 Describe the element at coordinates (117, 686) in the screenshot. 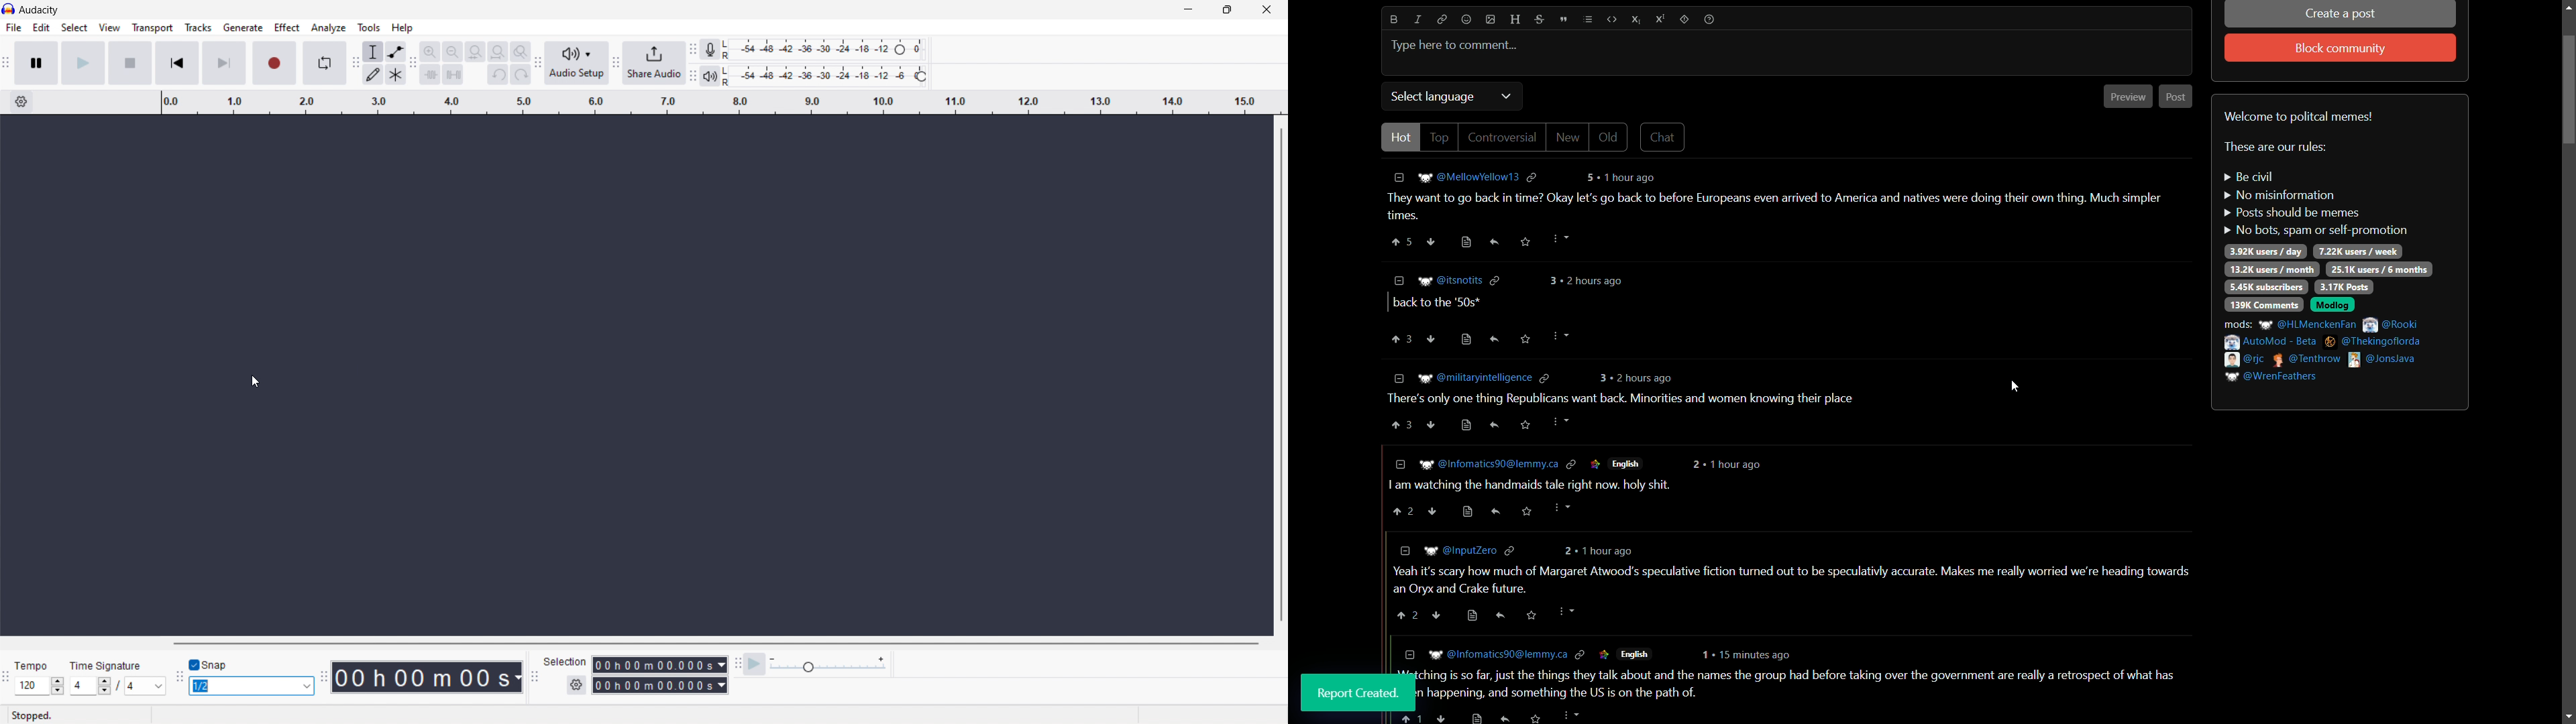

I see `time signature` at that location.